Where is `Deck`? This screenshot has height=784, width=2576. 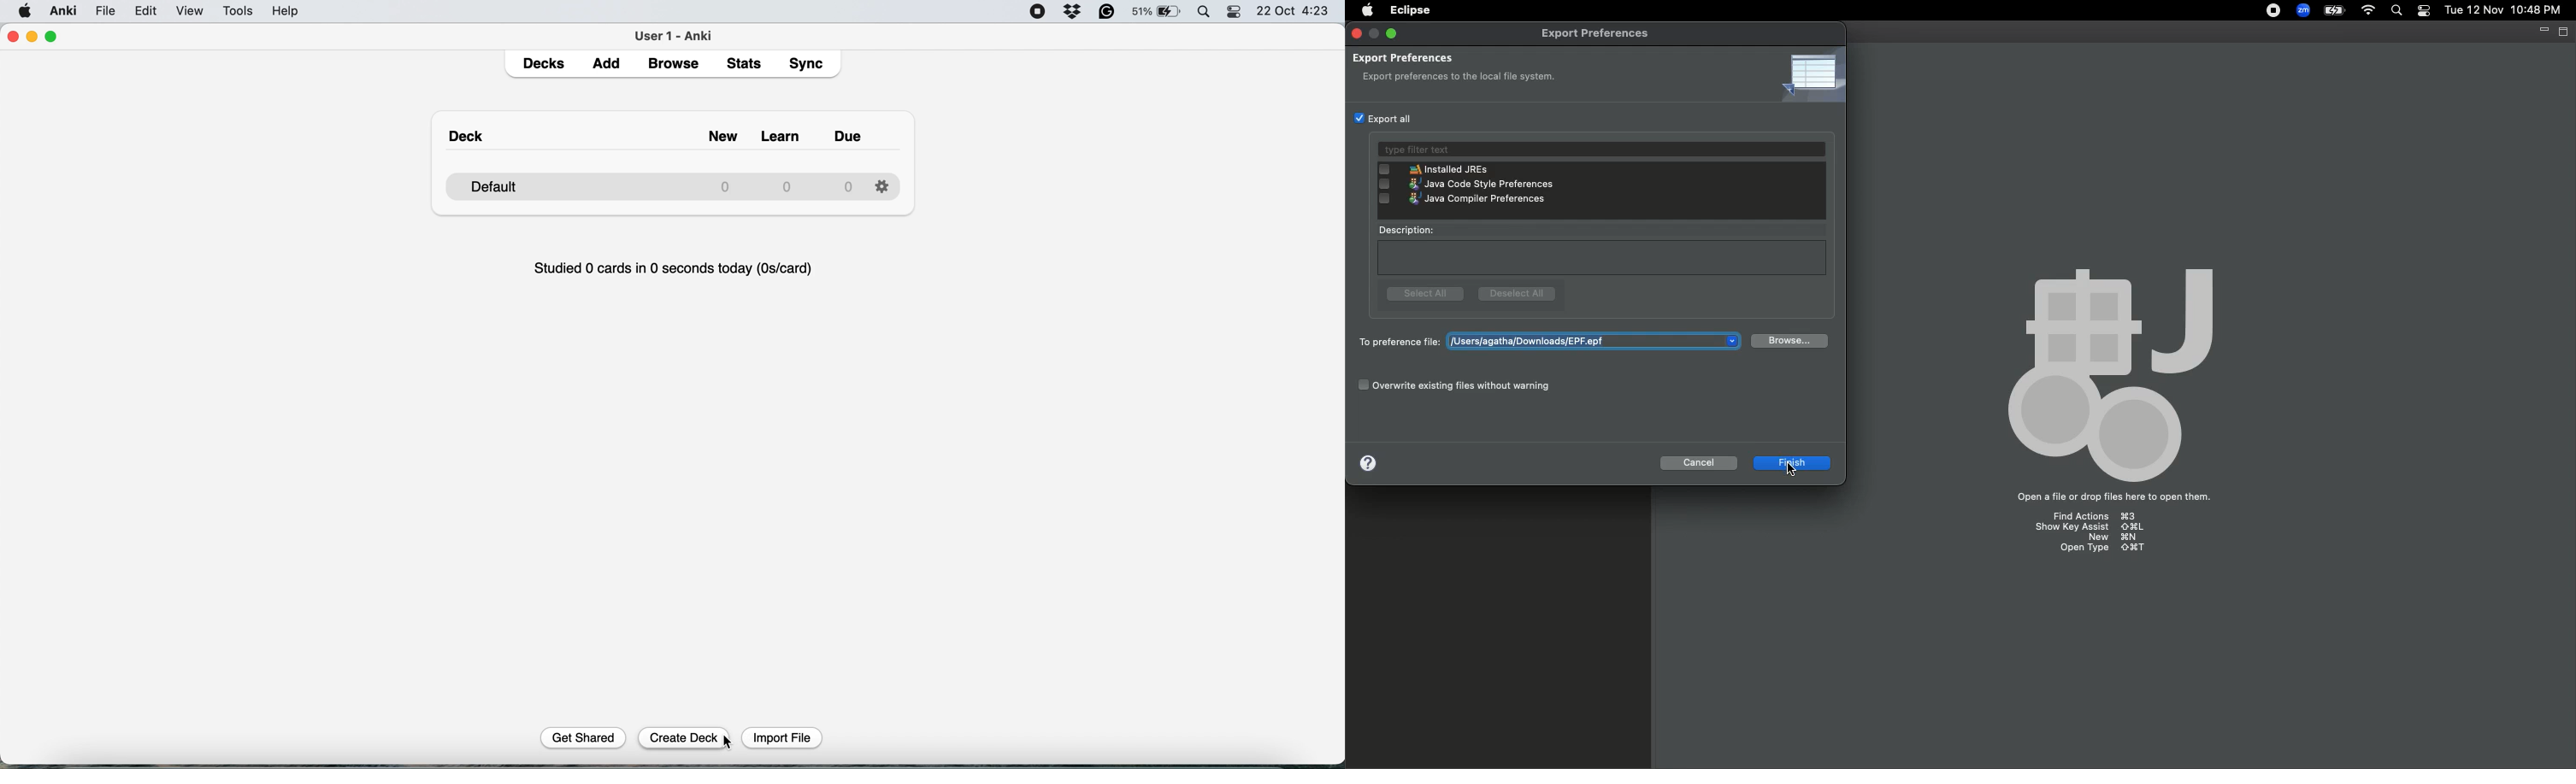 Deck is located at coordinates (472, 130).